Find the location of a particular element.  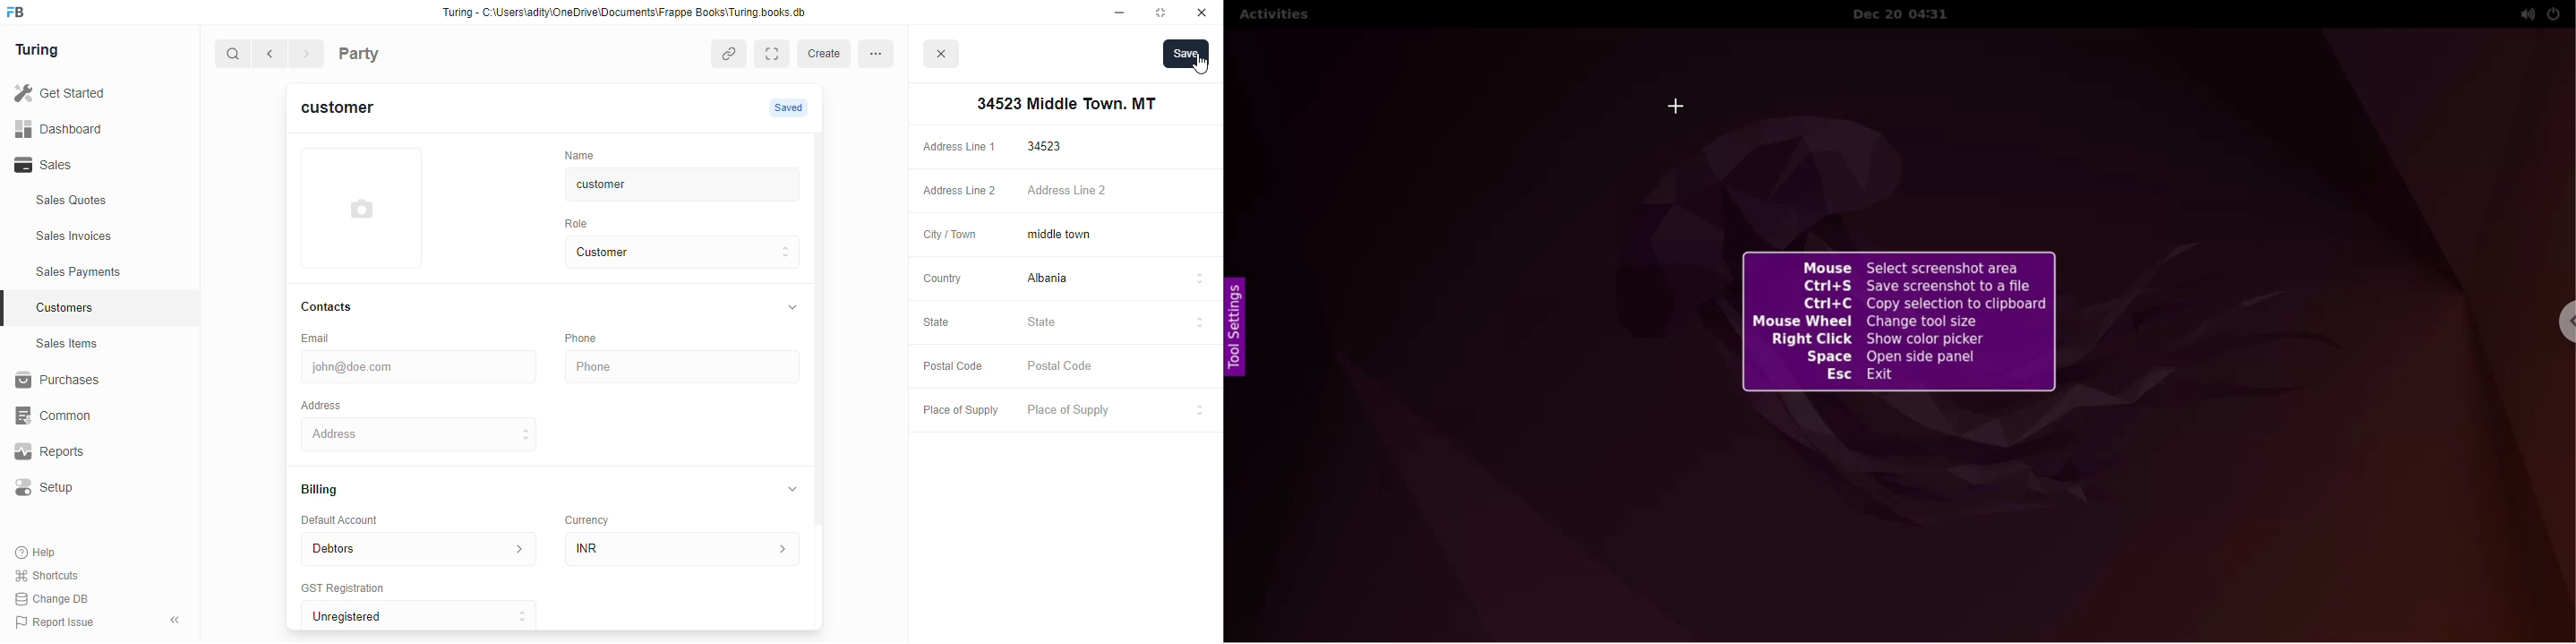

add profile photo is located at coordinates (362, 208).